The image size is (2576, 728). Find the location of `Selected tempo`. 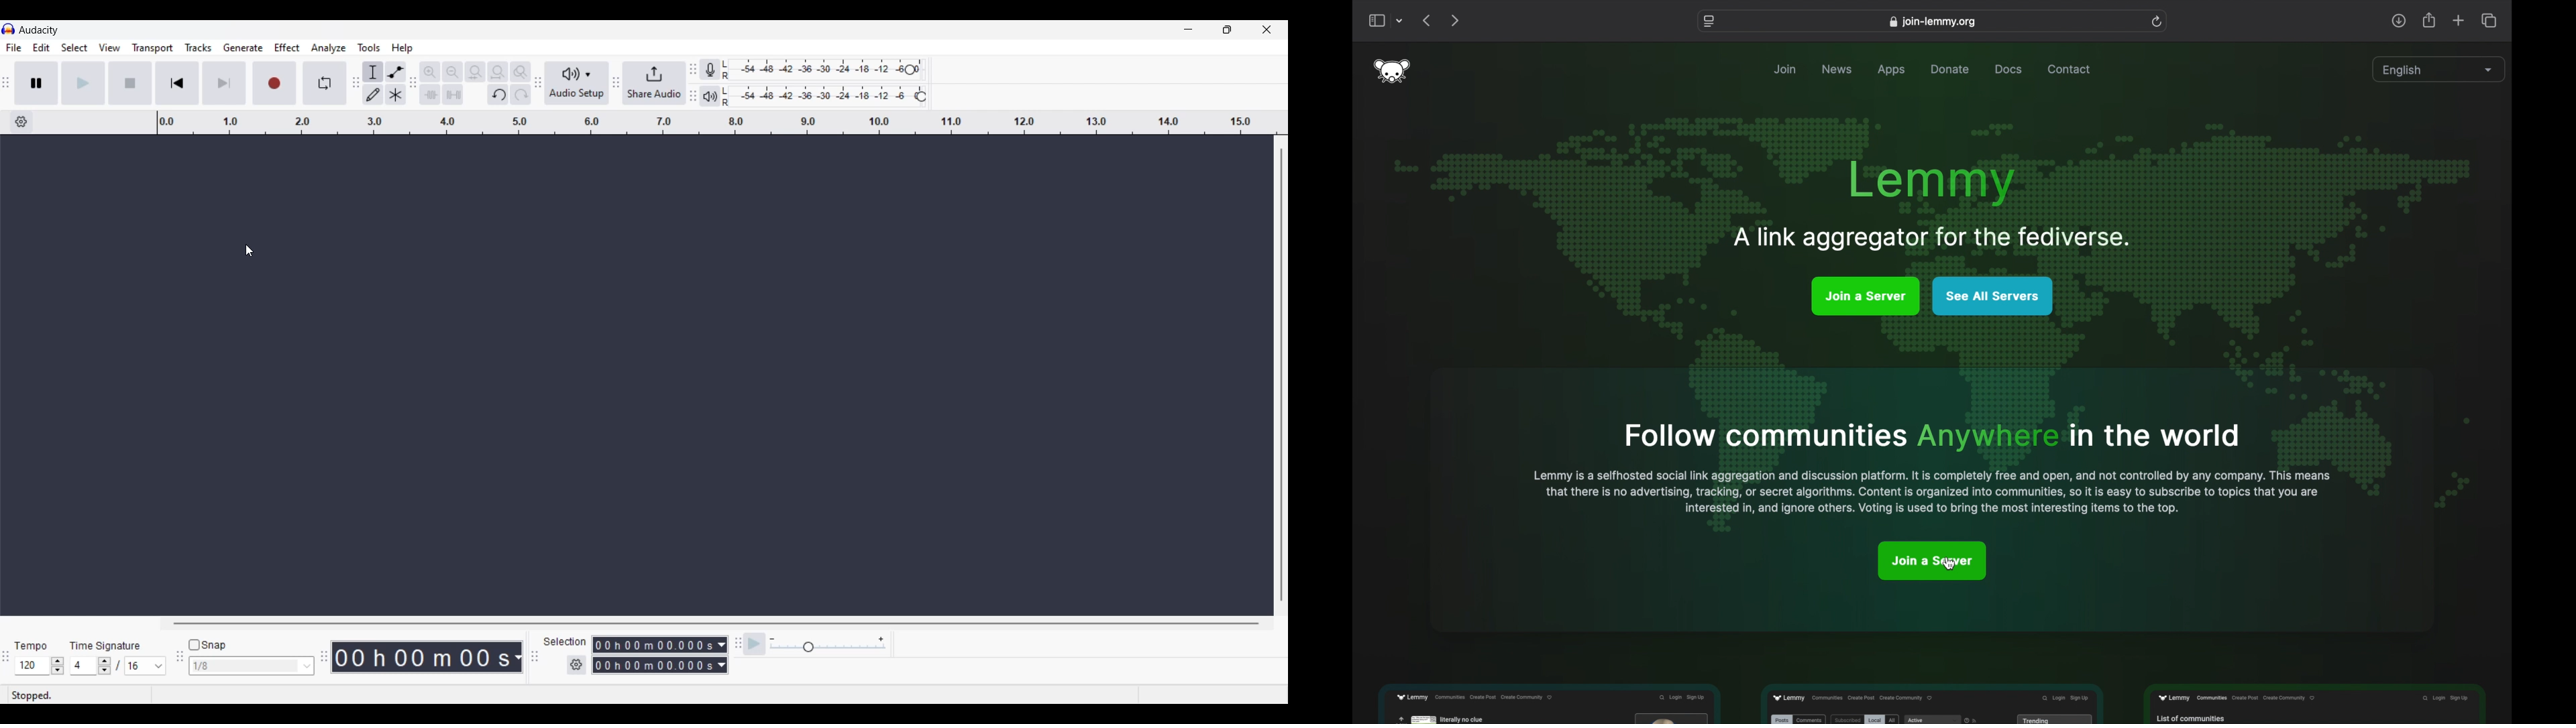

Selected tempo is located at coordinates (31, 666).